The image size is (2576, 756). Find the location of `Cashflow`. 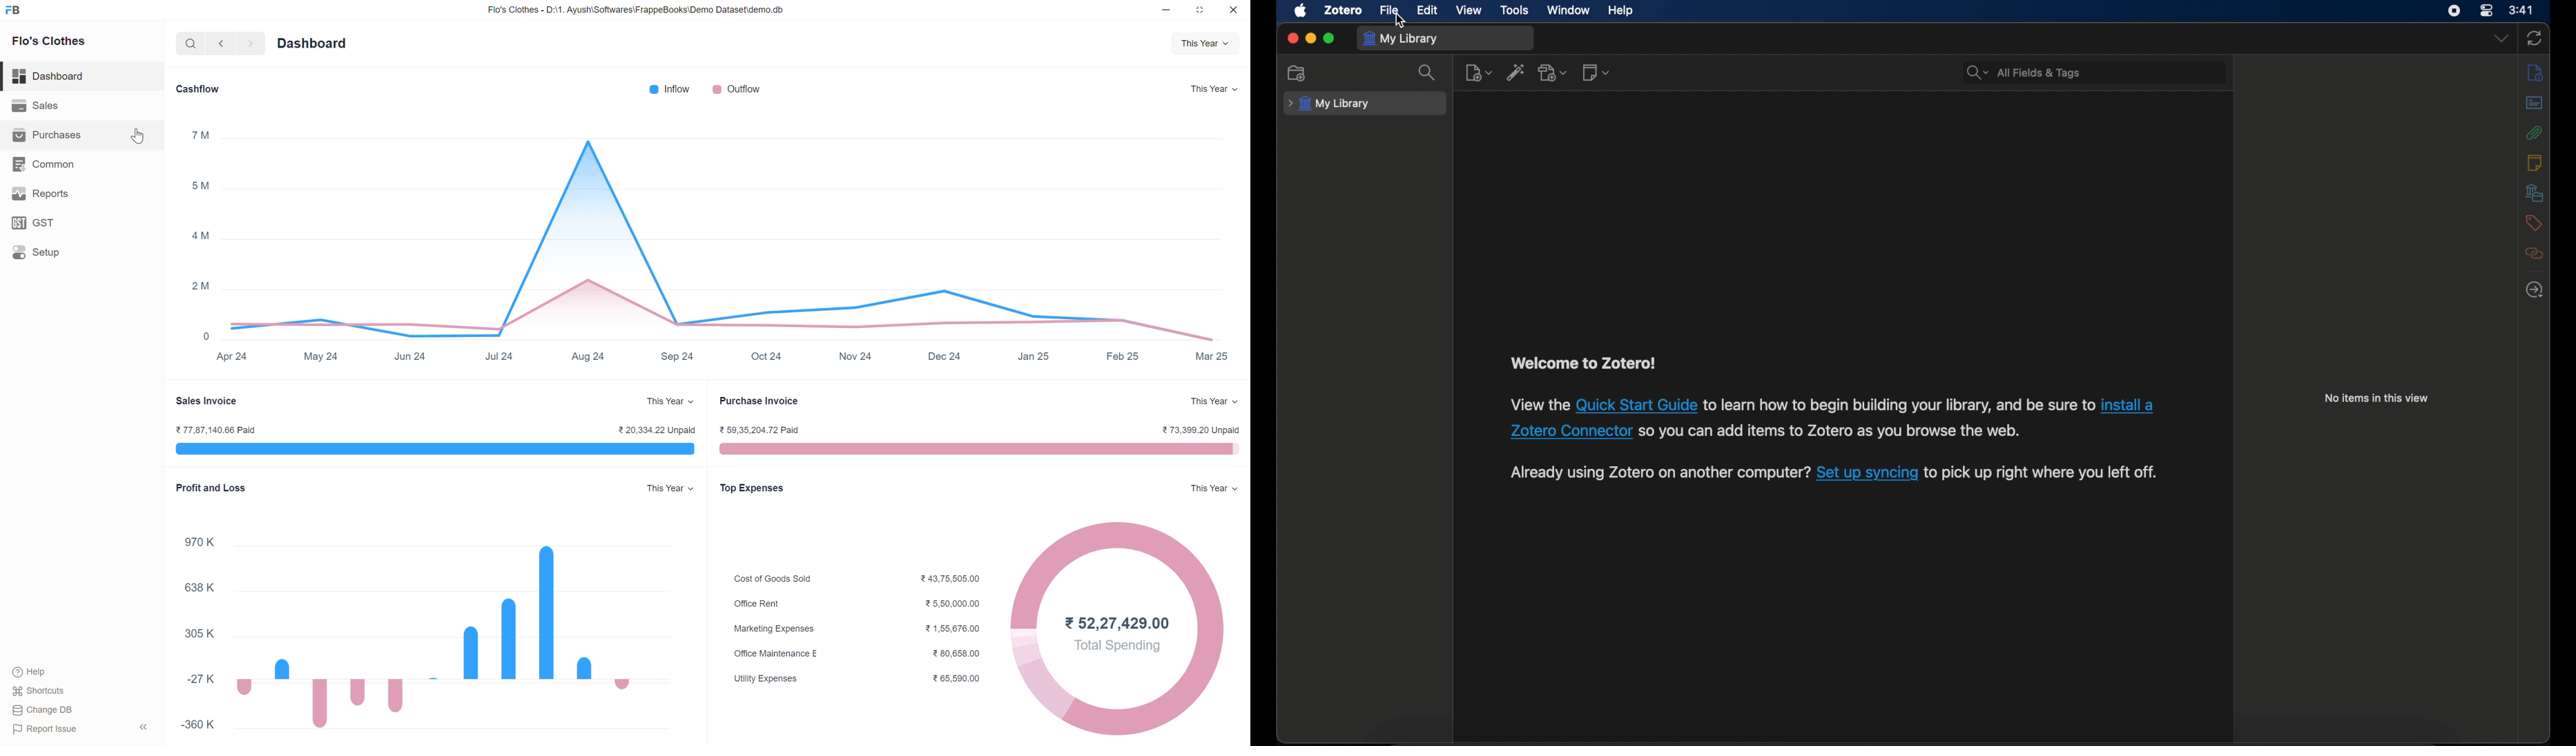

Cashflow is located at coordinates (197, 89).